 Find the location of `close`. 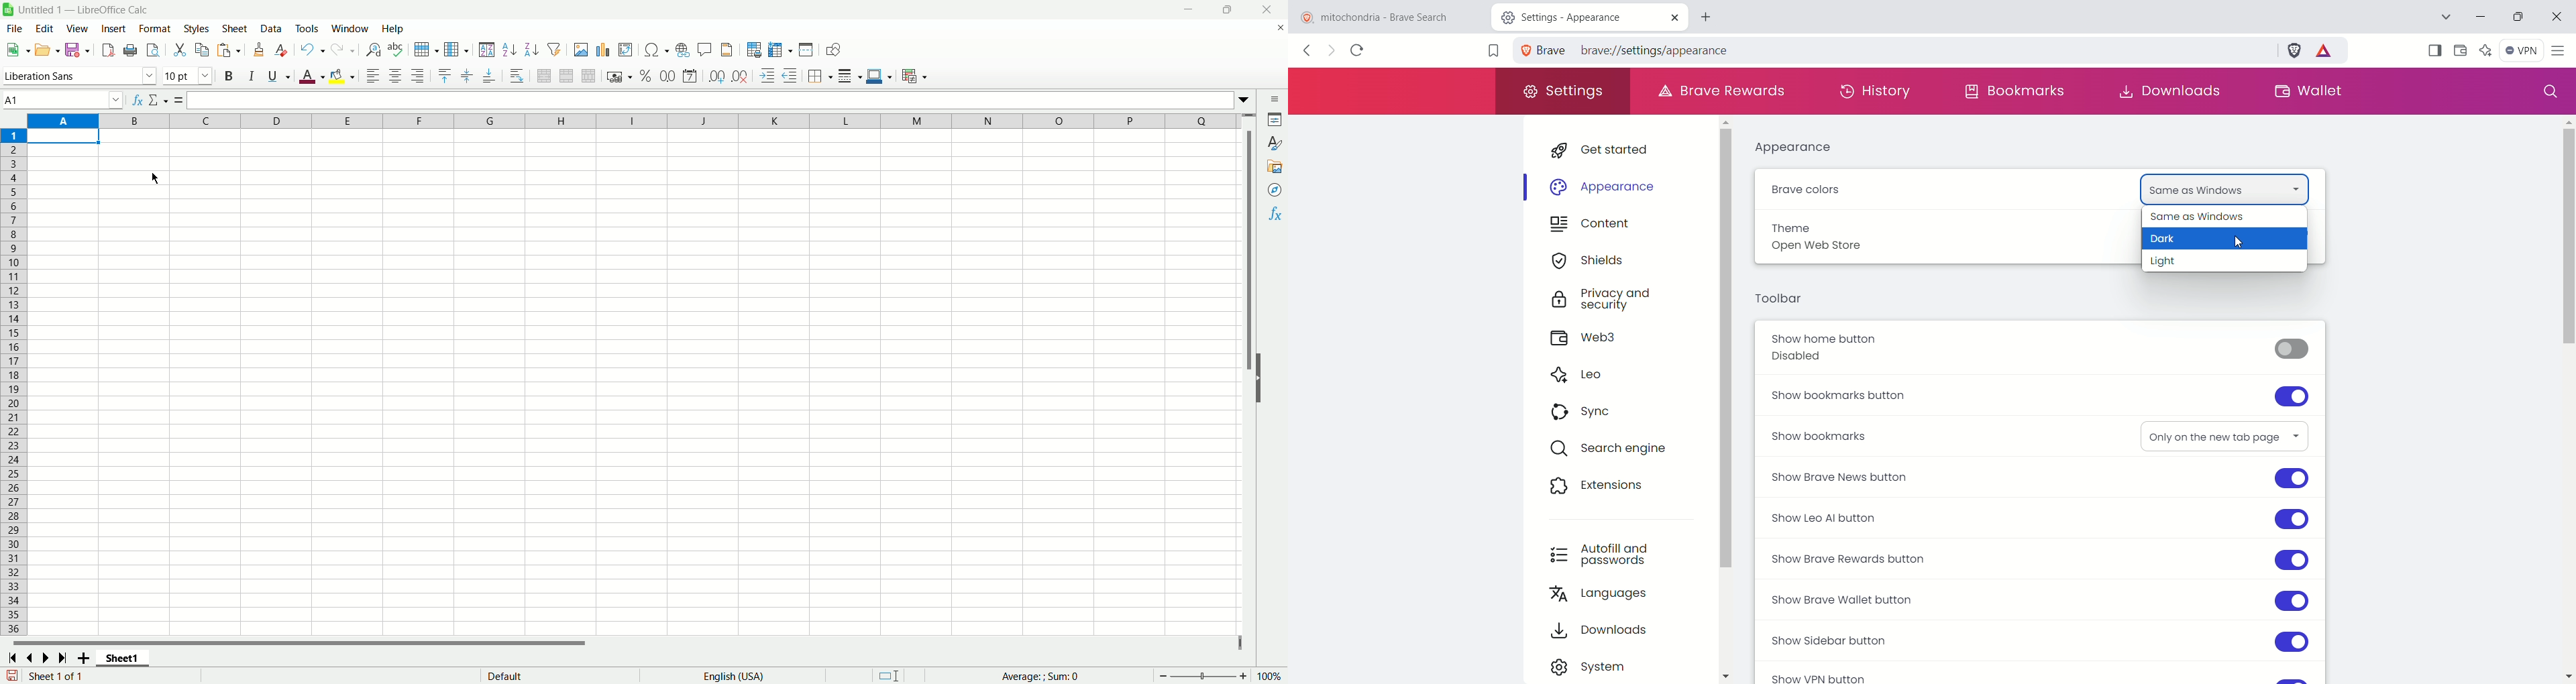

close is located at coordinates (1267, 10).